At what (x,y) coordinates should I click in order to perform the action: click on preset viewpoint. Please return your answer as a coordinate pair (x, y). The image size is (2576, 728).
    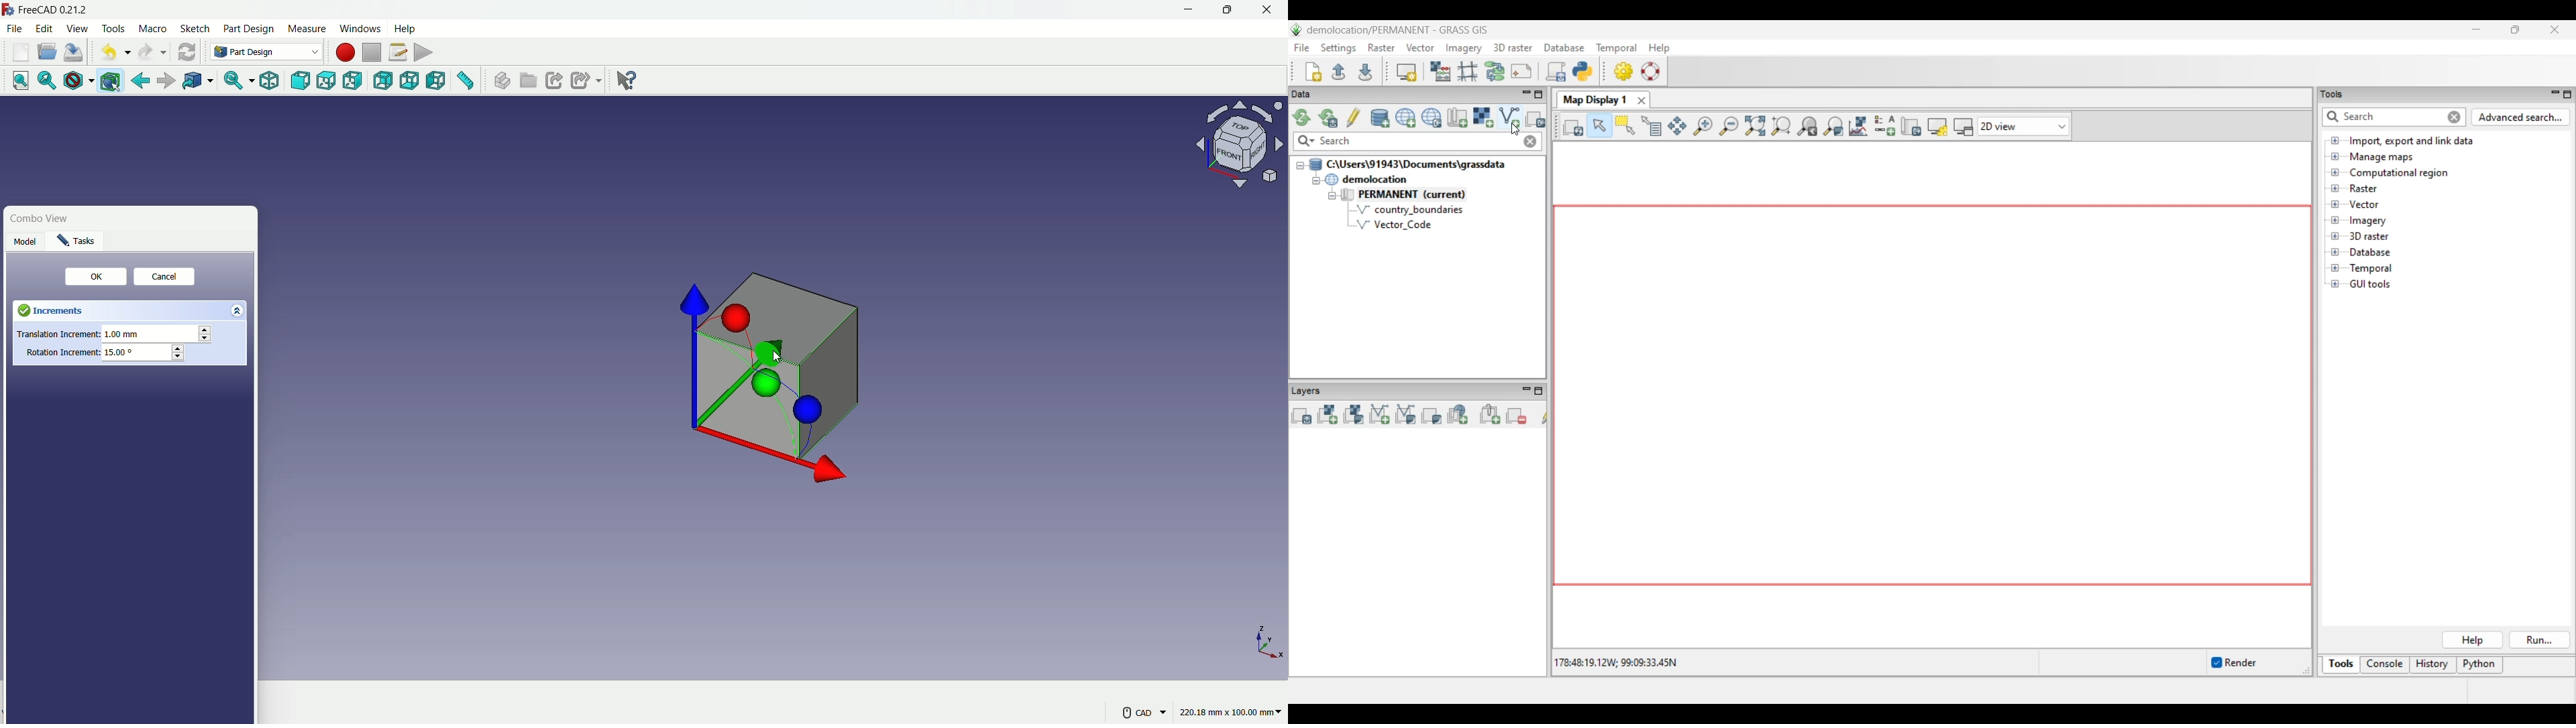
    Looking at the image, I should click on (1244, 151).